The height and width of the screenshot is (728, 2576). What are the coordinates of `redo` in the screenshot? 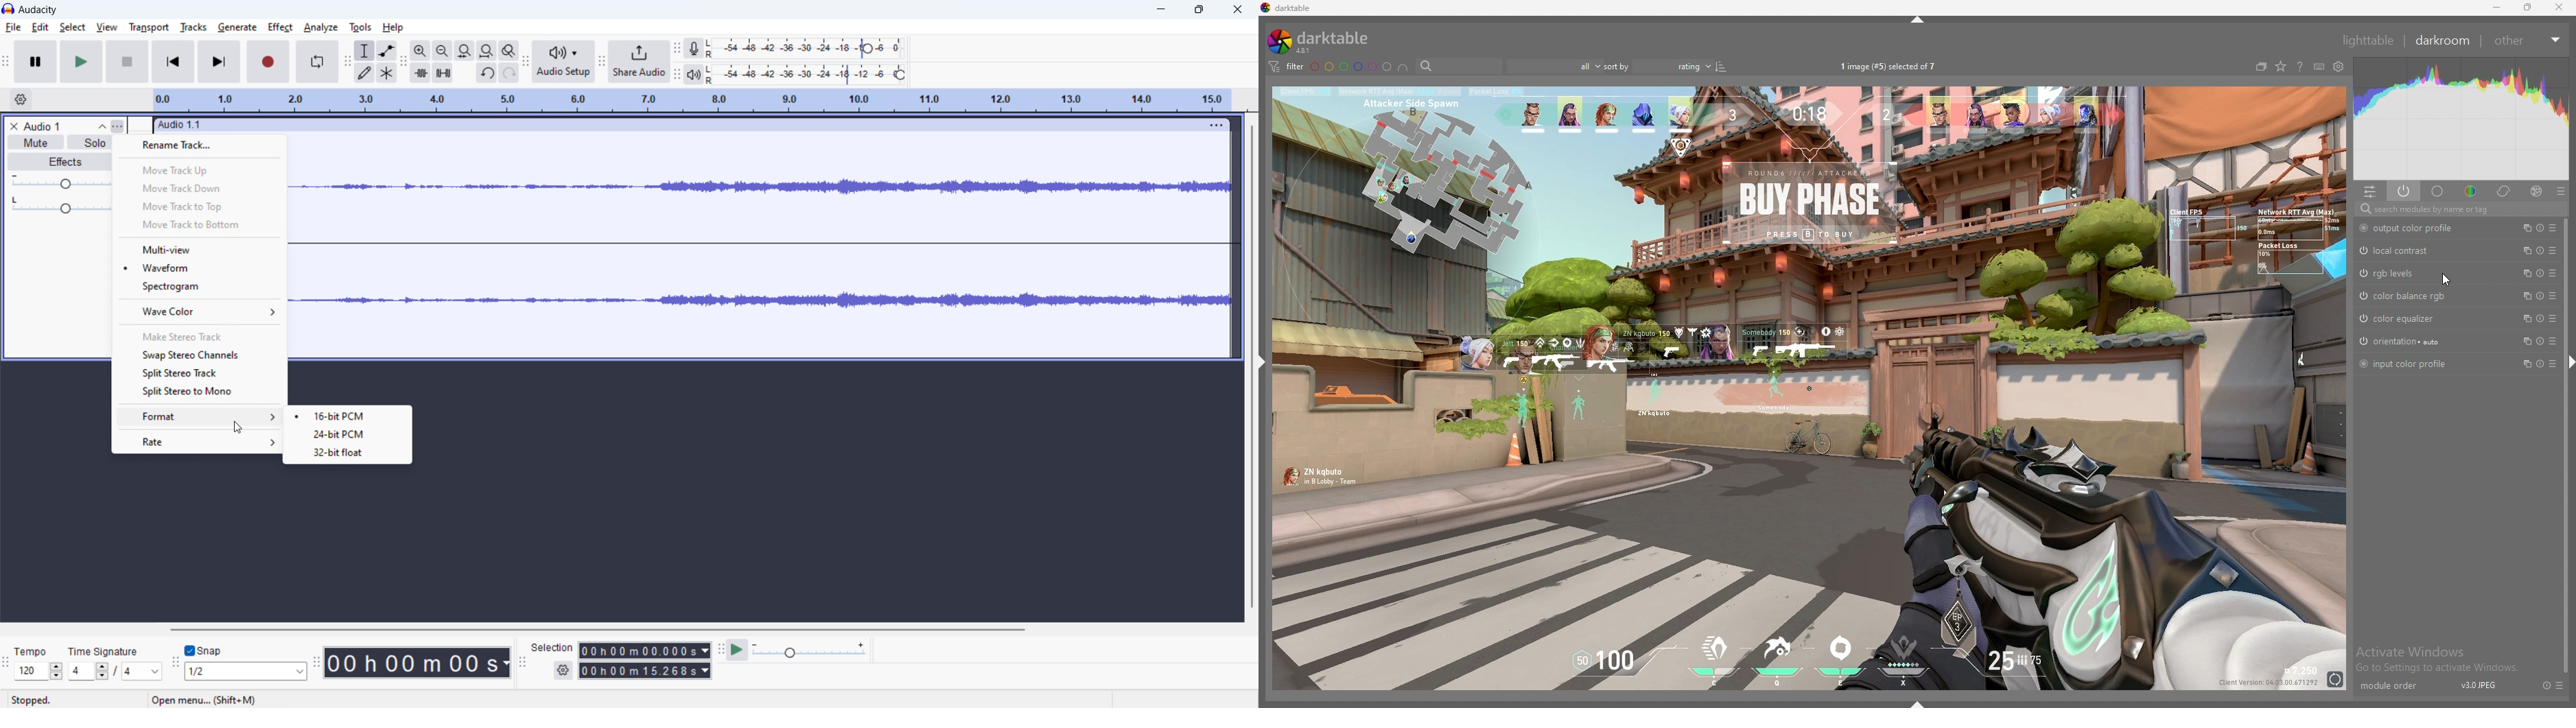 It's located at (509, 73).